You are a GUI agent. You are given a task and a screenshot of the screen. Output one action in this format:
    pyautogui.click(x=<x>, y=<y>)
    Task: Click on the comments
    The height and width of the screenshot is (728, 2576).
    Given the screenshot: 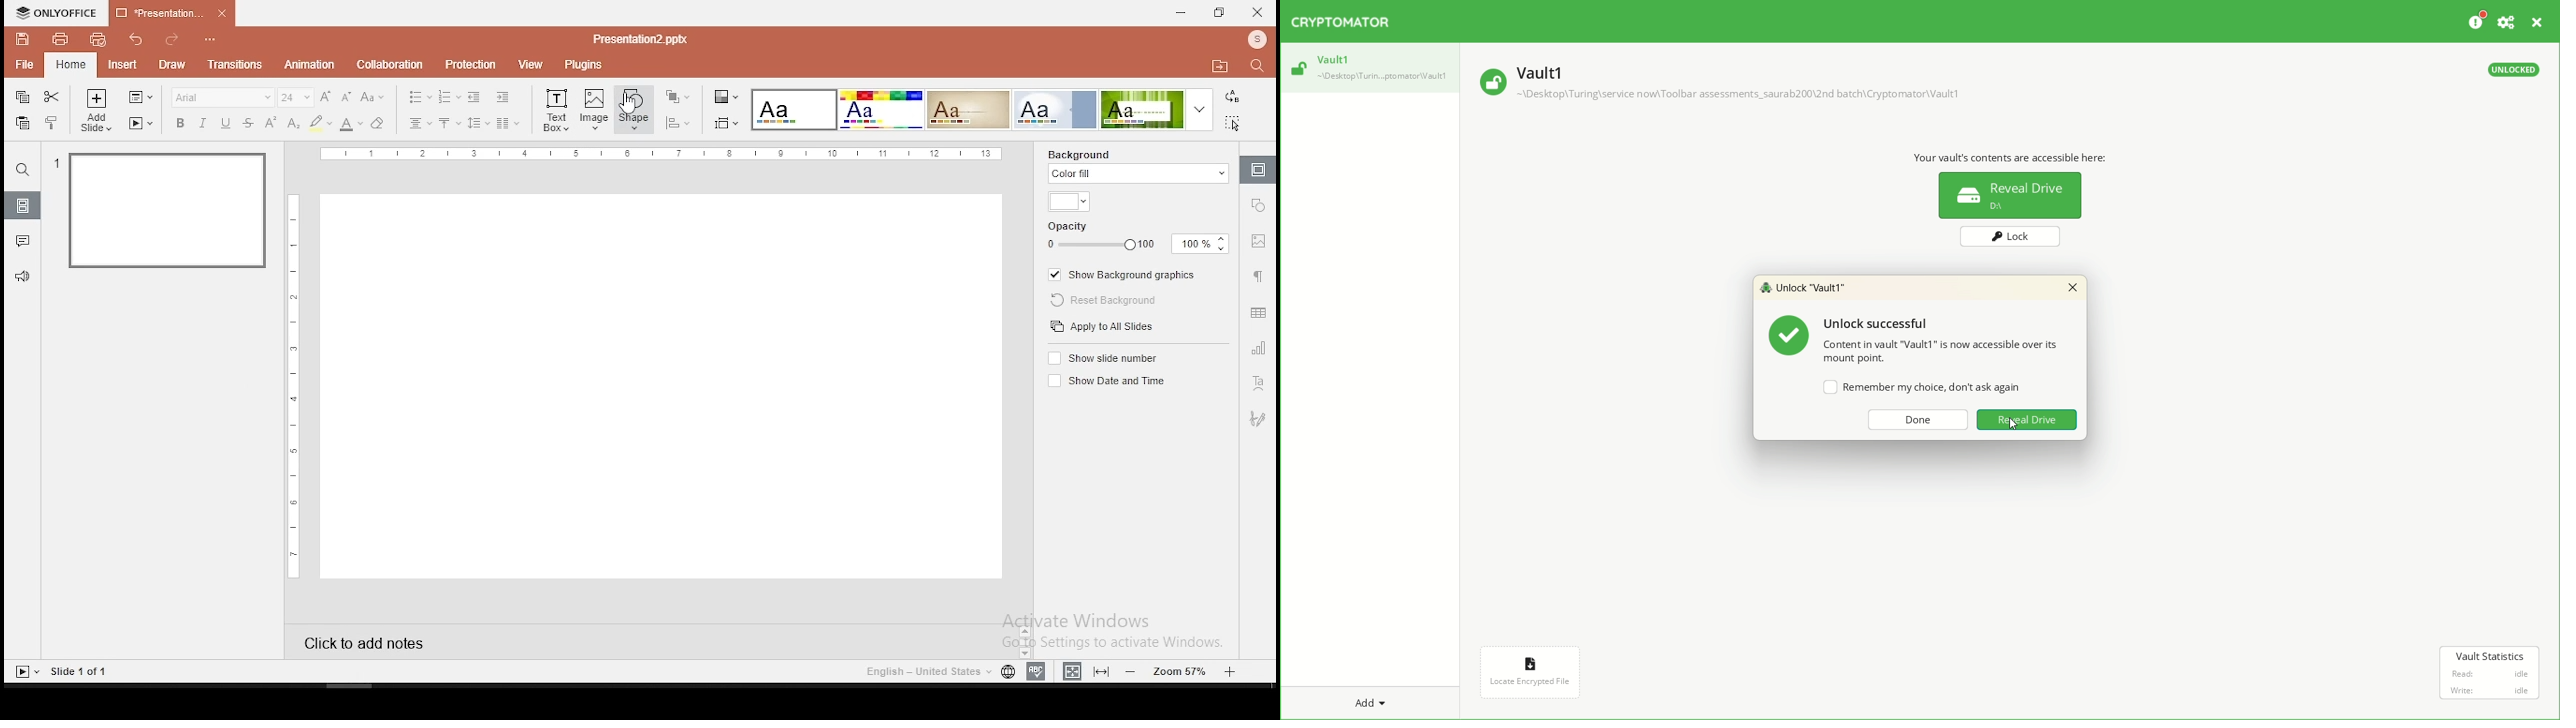 What is the action you would take?
    pyautogui.click(x=22, y=241)
    